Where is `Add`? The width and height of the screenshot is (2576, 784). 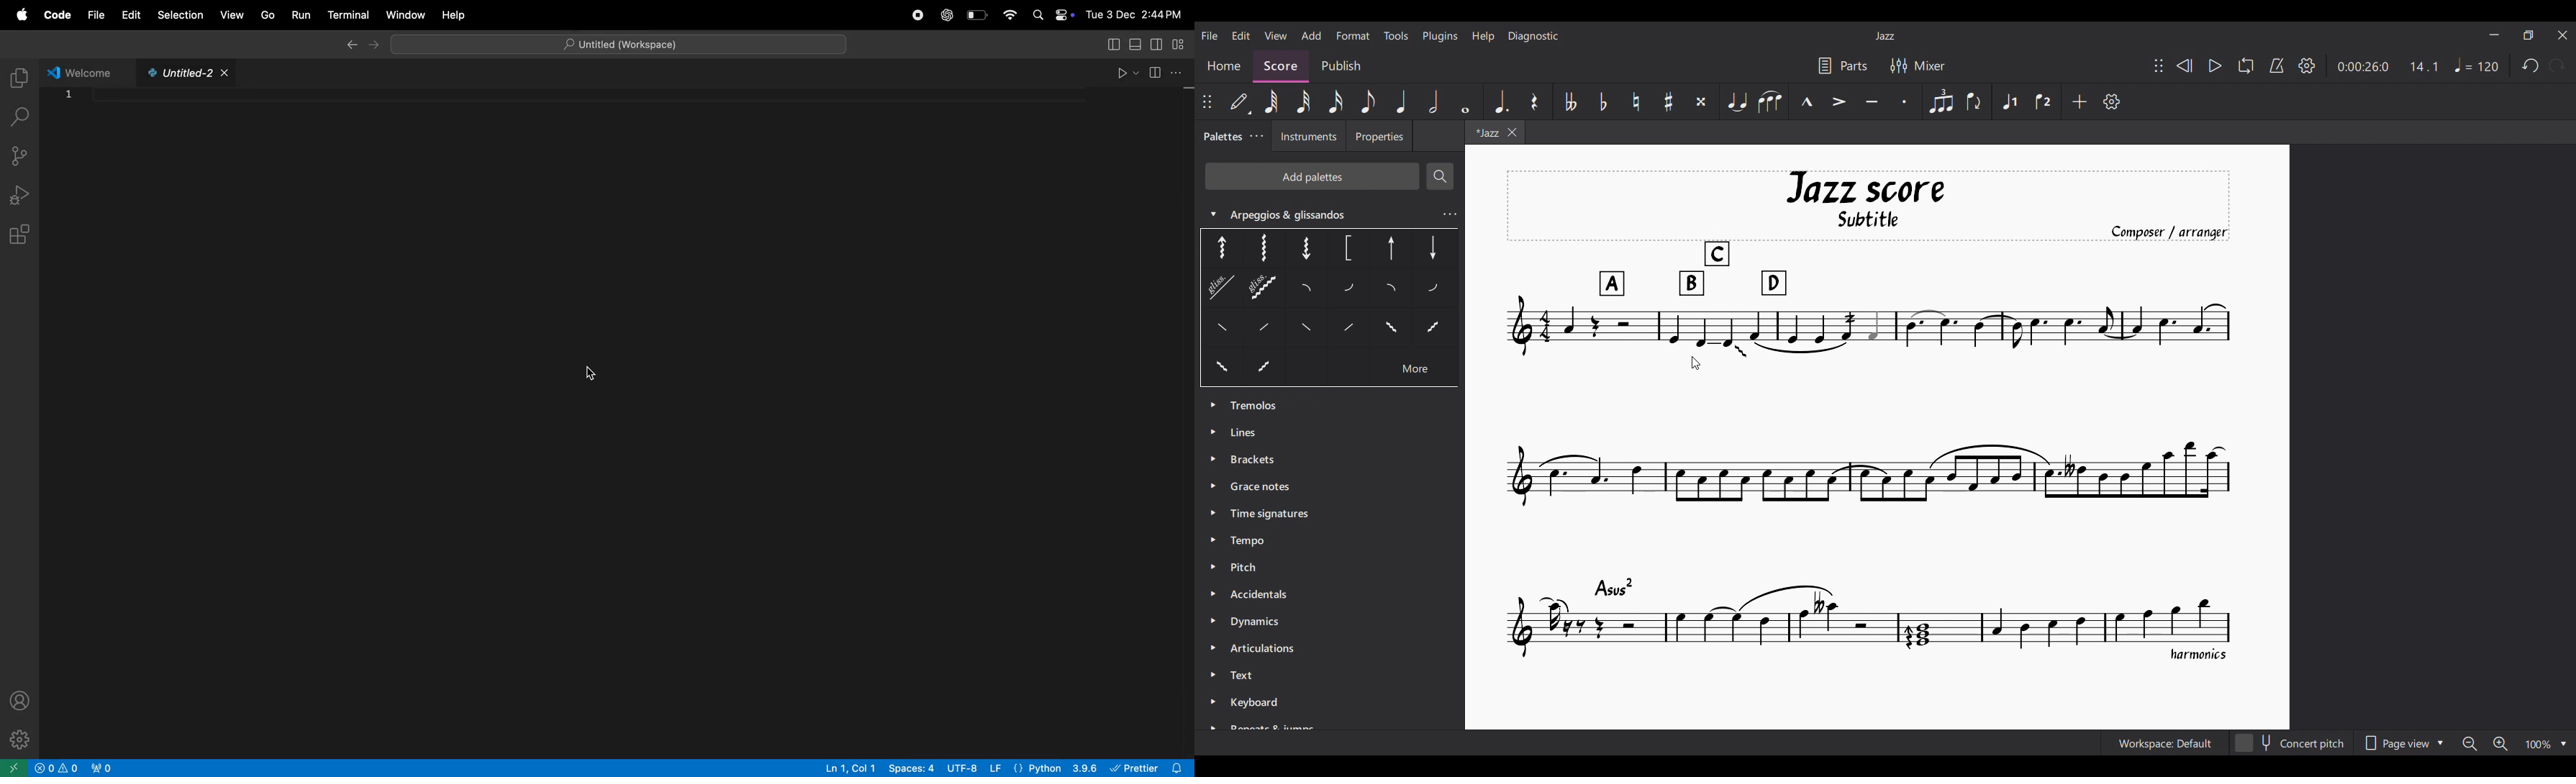 Add is located at coordinates (2080, 101).